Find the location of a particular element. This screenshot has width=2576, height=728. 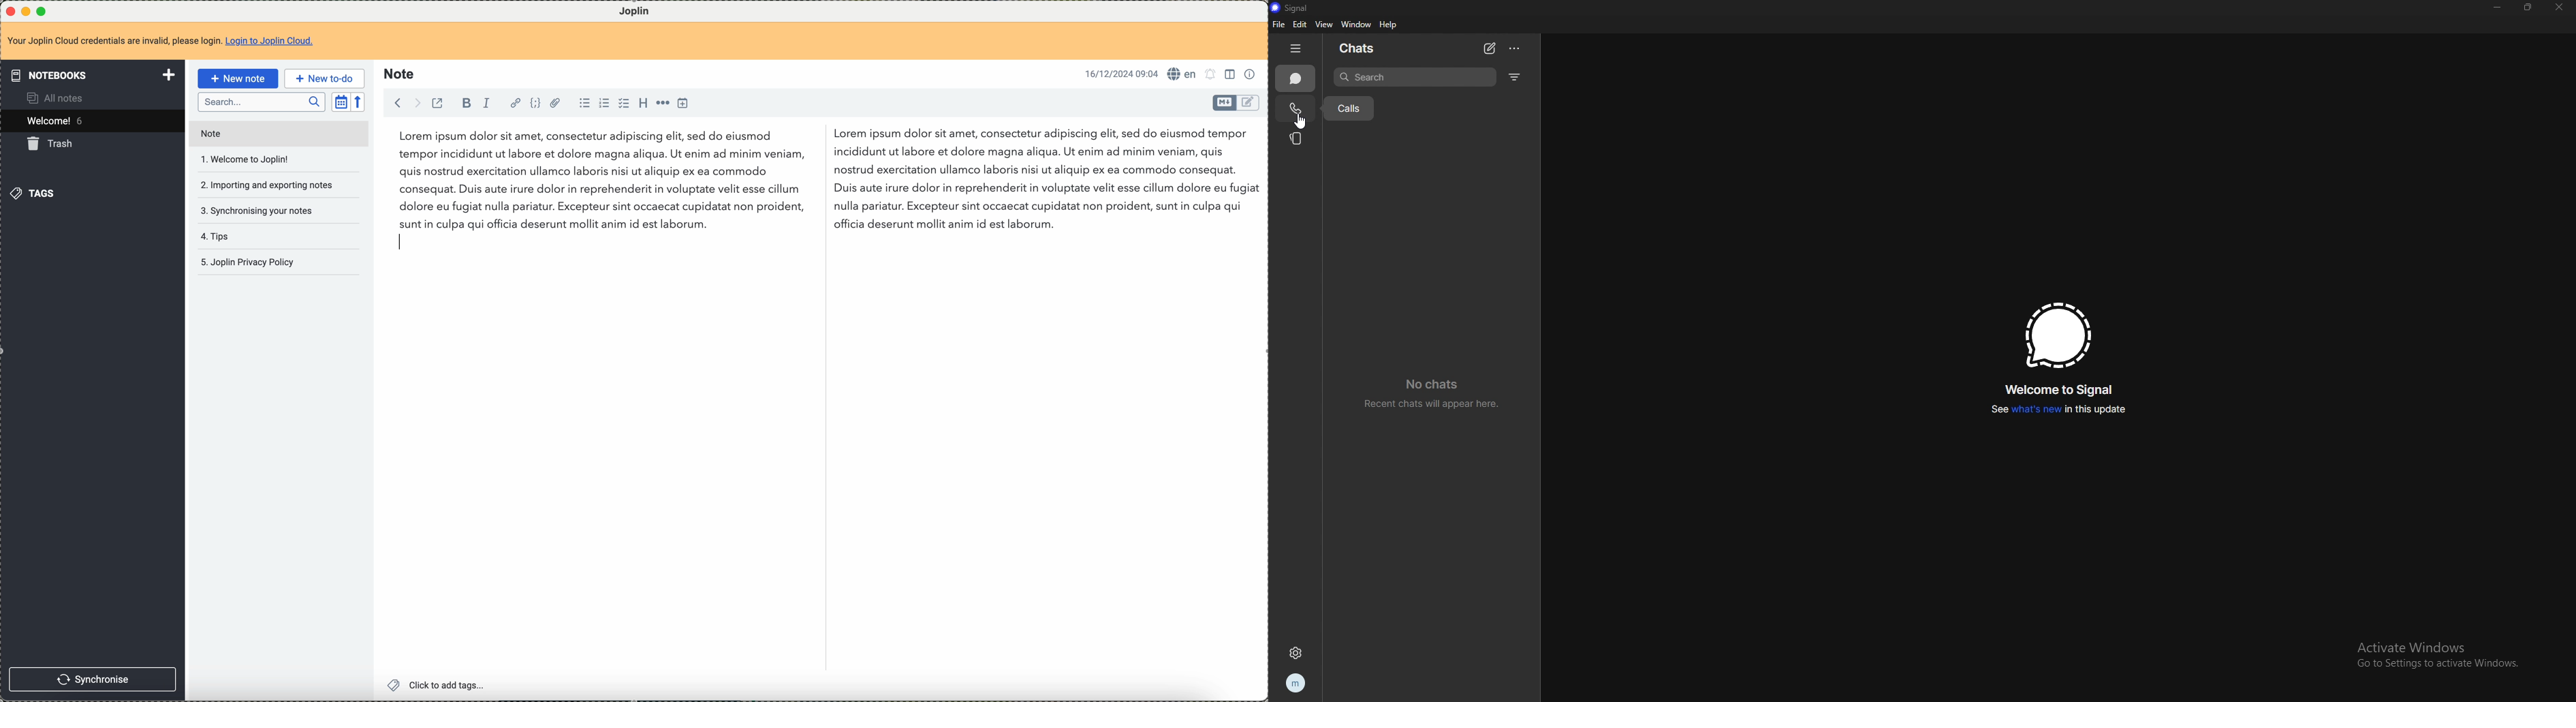

Login to Joplin Cloud. is located at coordinates (273, 42).